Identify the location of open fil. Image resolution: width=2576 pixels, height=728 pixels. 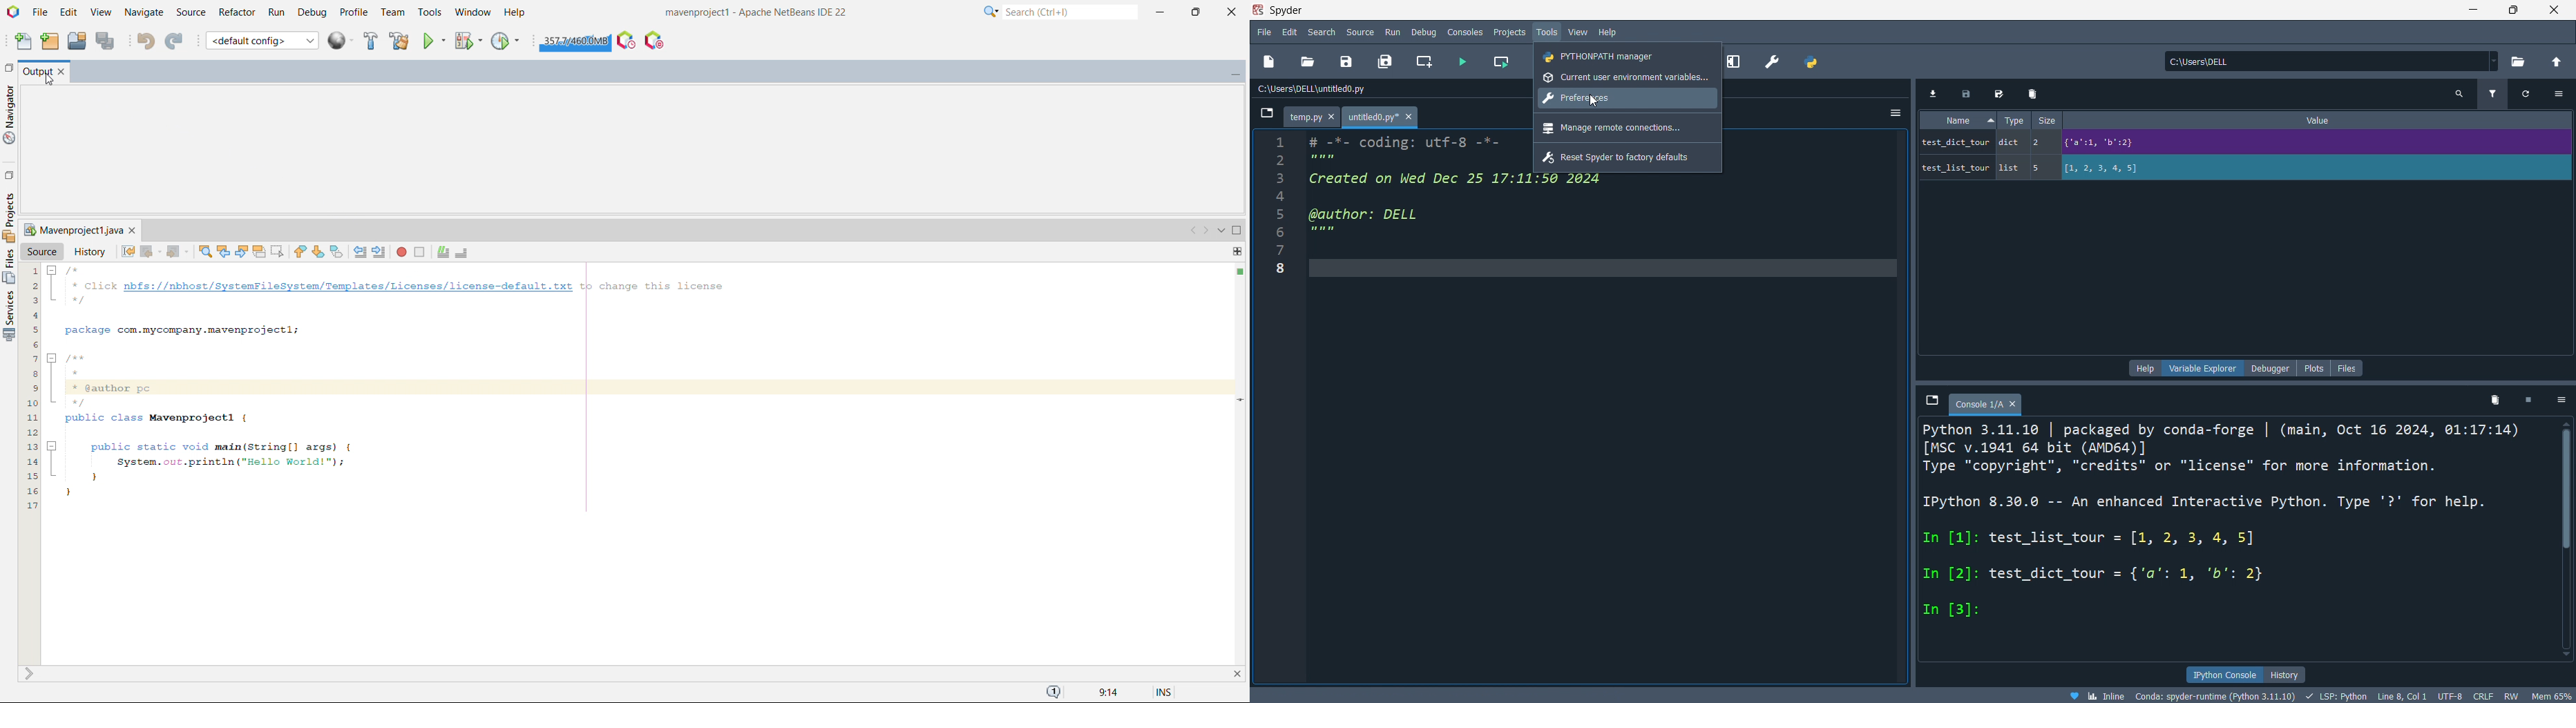
(1311, 62).